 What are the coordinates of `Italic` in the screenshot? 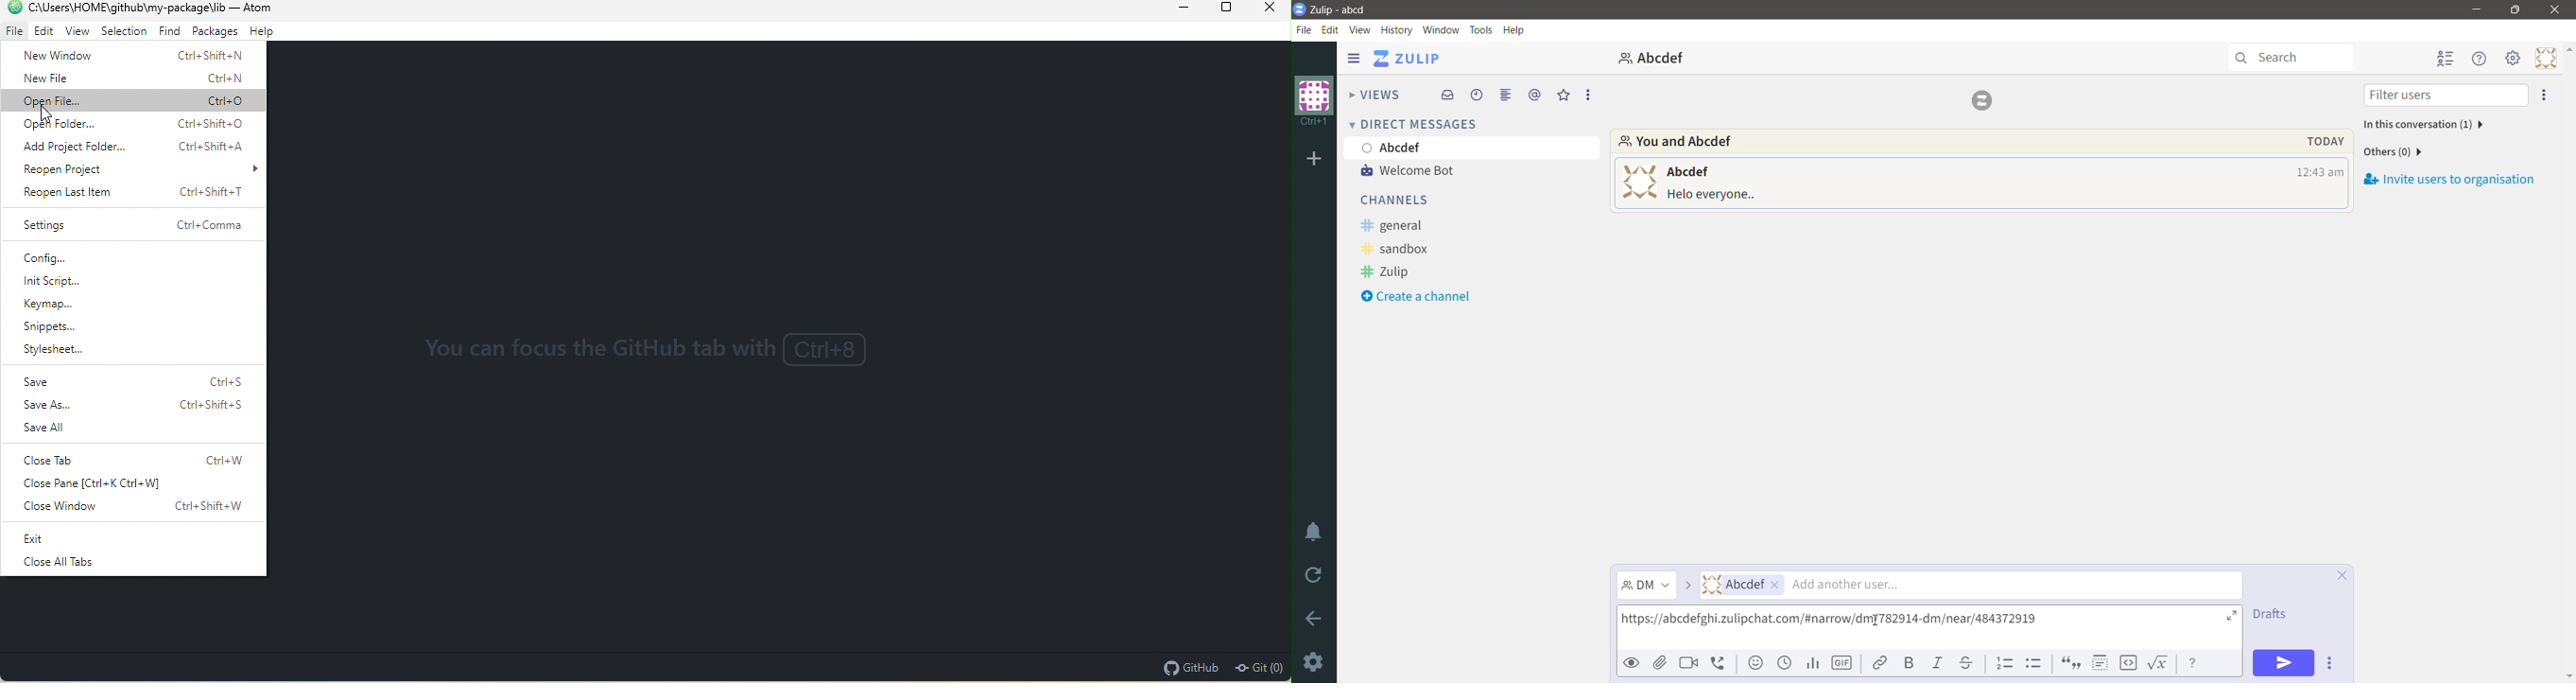 It's located at (1936, 662).